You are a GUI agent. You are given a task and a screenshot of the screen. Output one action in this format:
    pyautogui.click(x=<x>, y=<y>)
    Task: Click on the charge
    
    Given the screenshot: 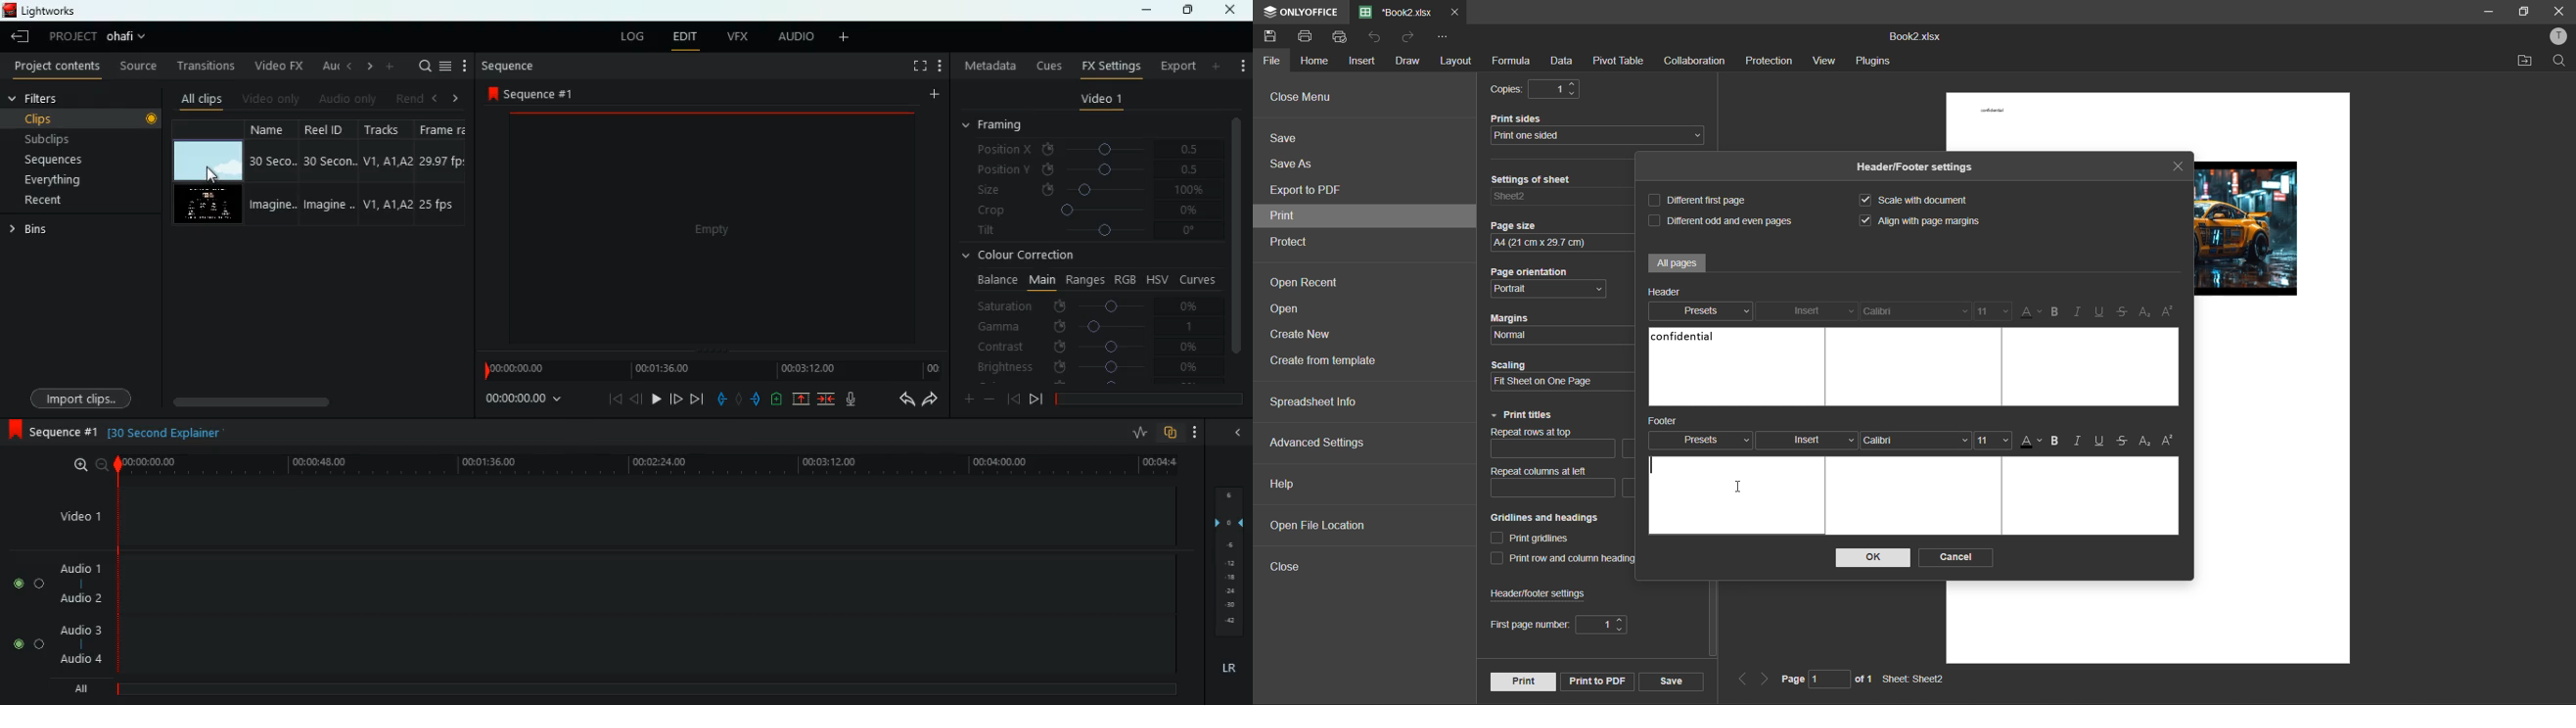 What is the action you would take?
    pyautogui.click(x=777, y=399)
    